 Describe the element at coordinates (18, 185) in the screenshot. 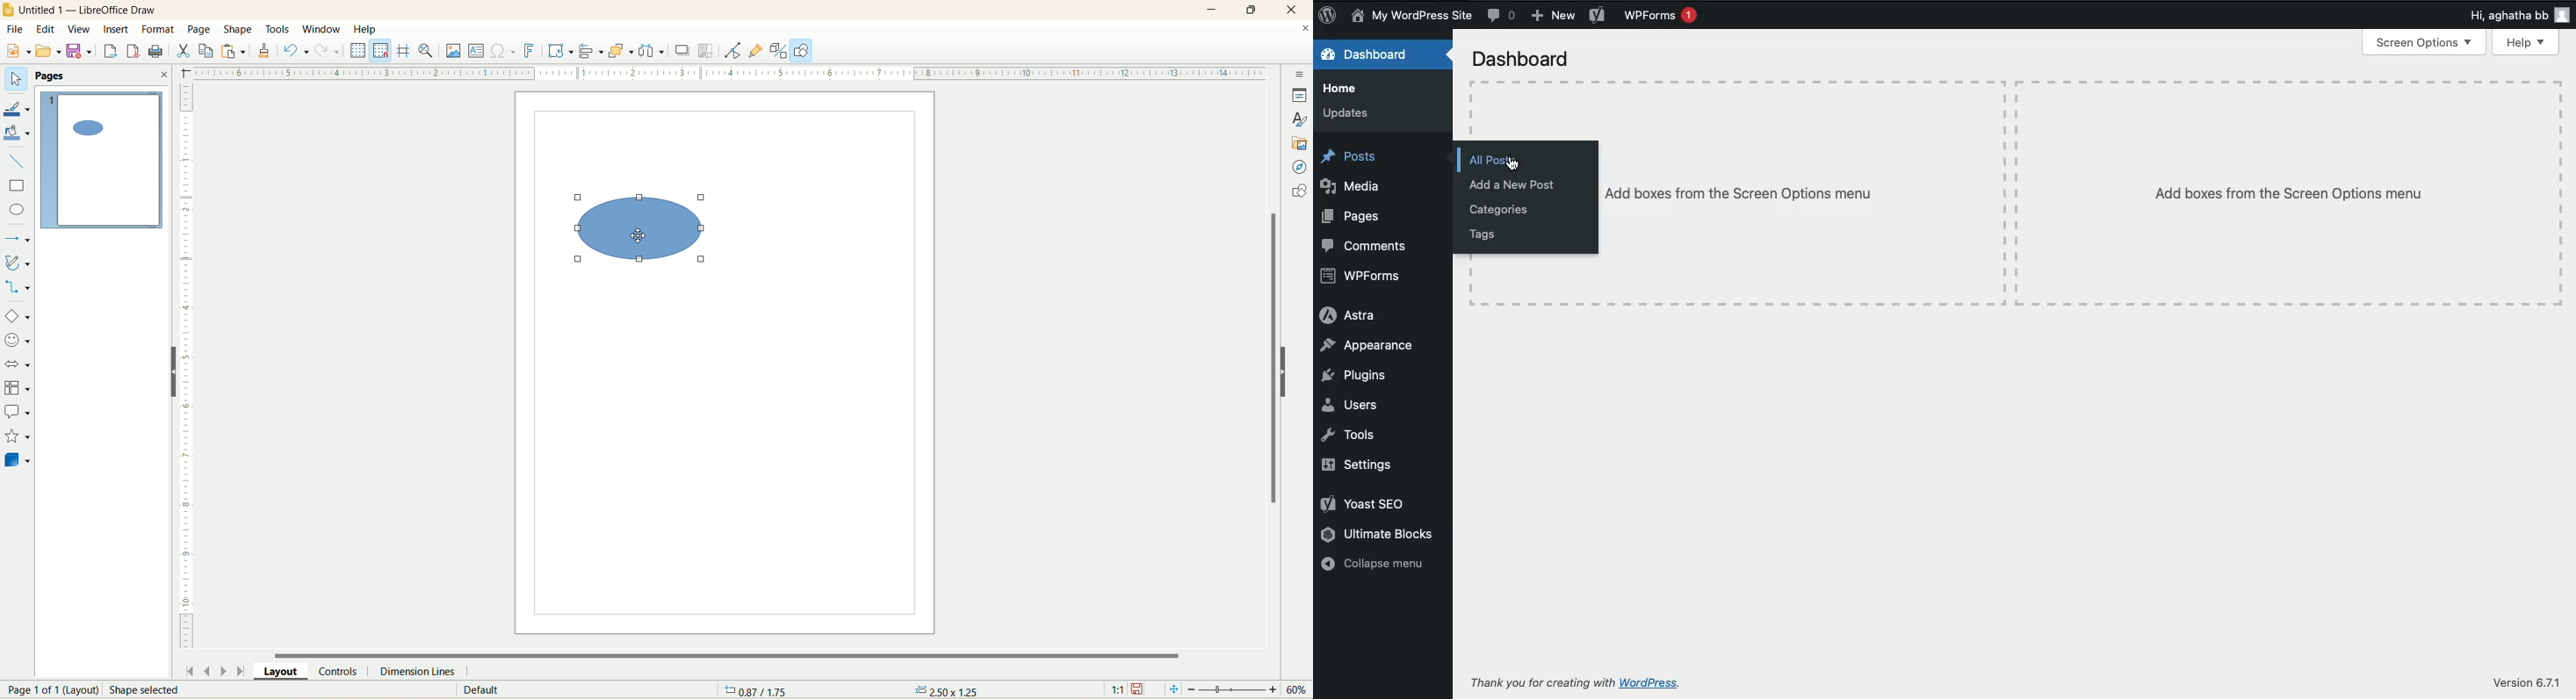

I see `rectangle` at that location.